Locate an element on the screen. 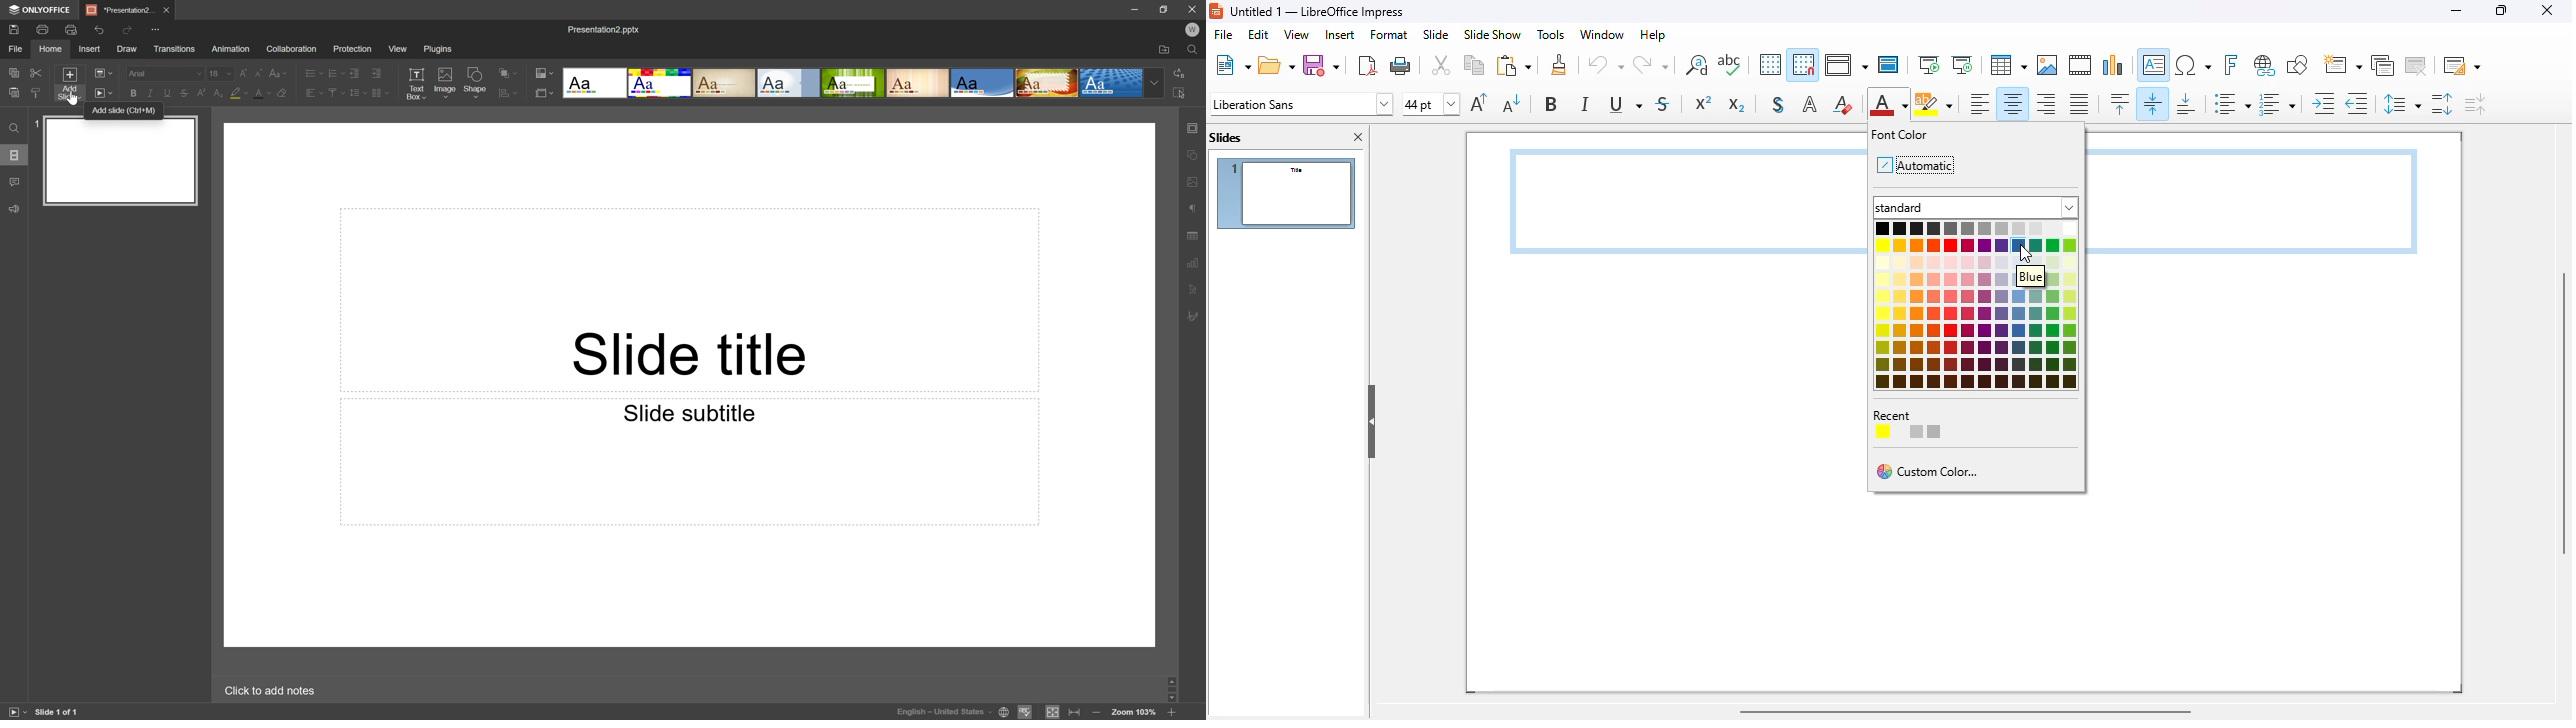 This screenshot has width=2576, height=728. Paste style is located at coordinates (35, 94).